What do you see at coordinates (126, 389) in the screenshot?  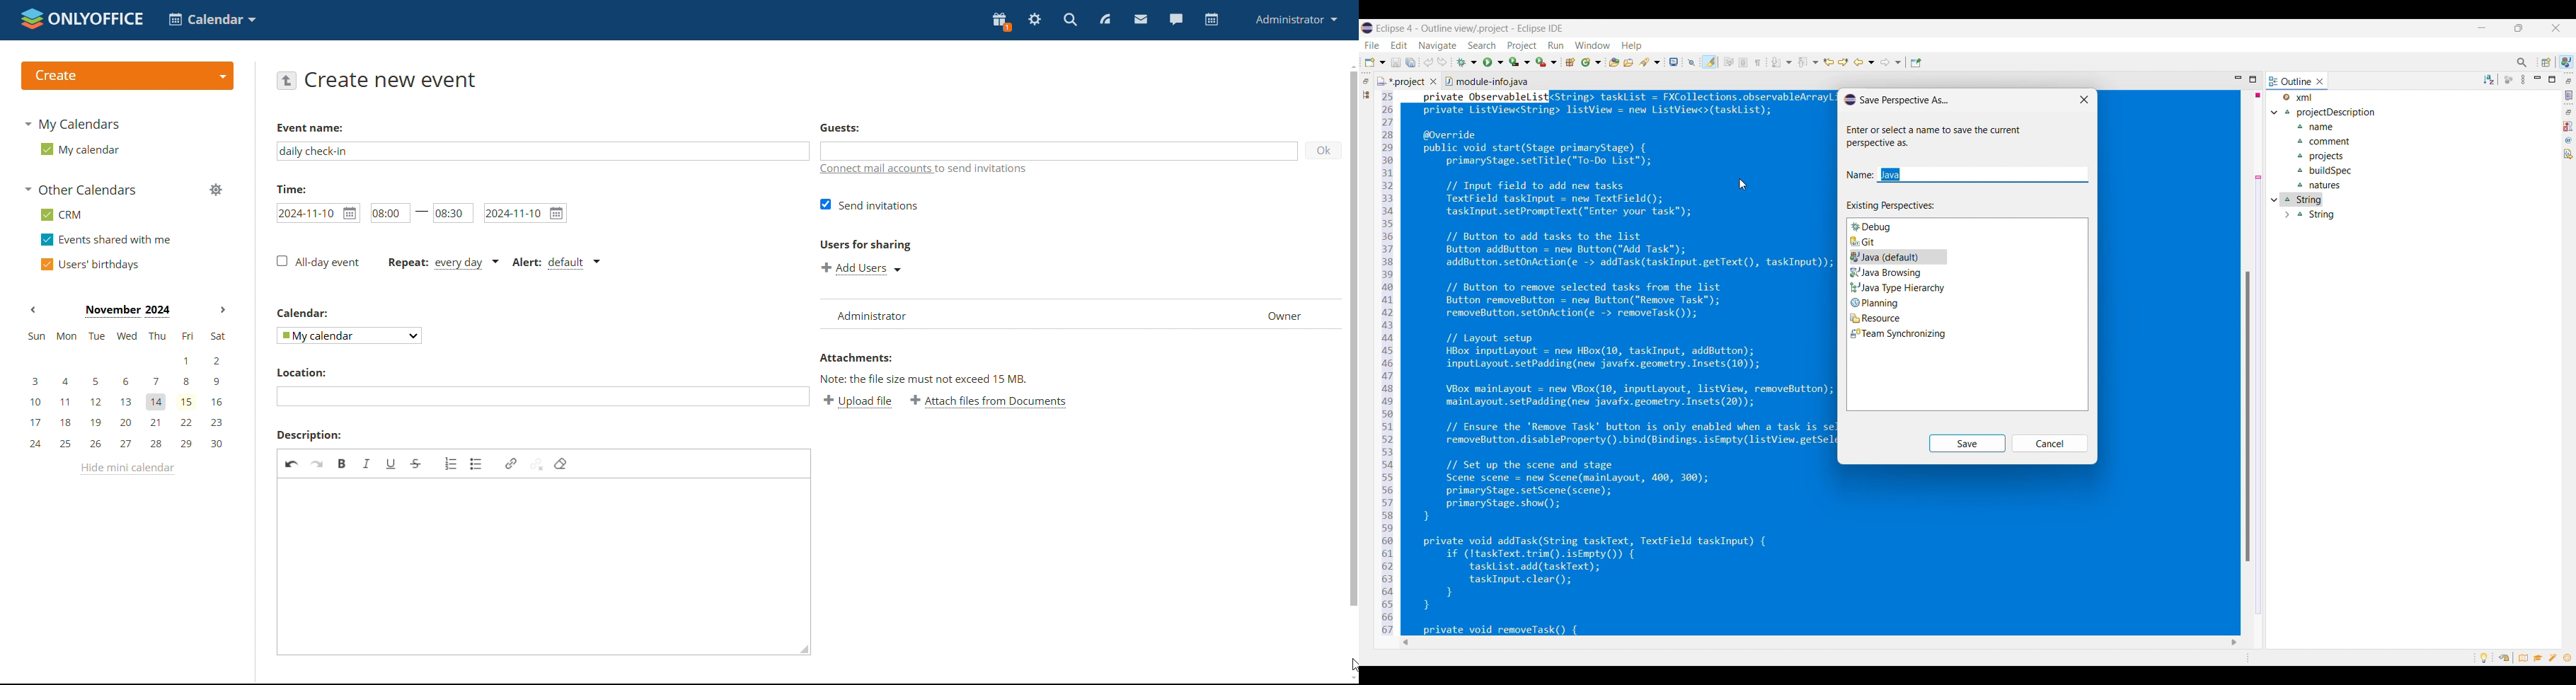 I see `mini calendar` at bounding box center [126, 389].